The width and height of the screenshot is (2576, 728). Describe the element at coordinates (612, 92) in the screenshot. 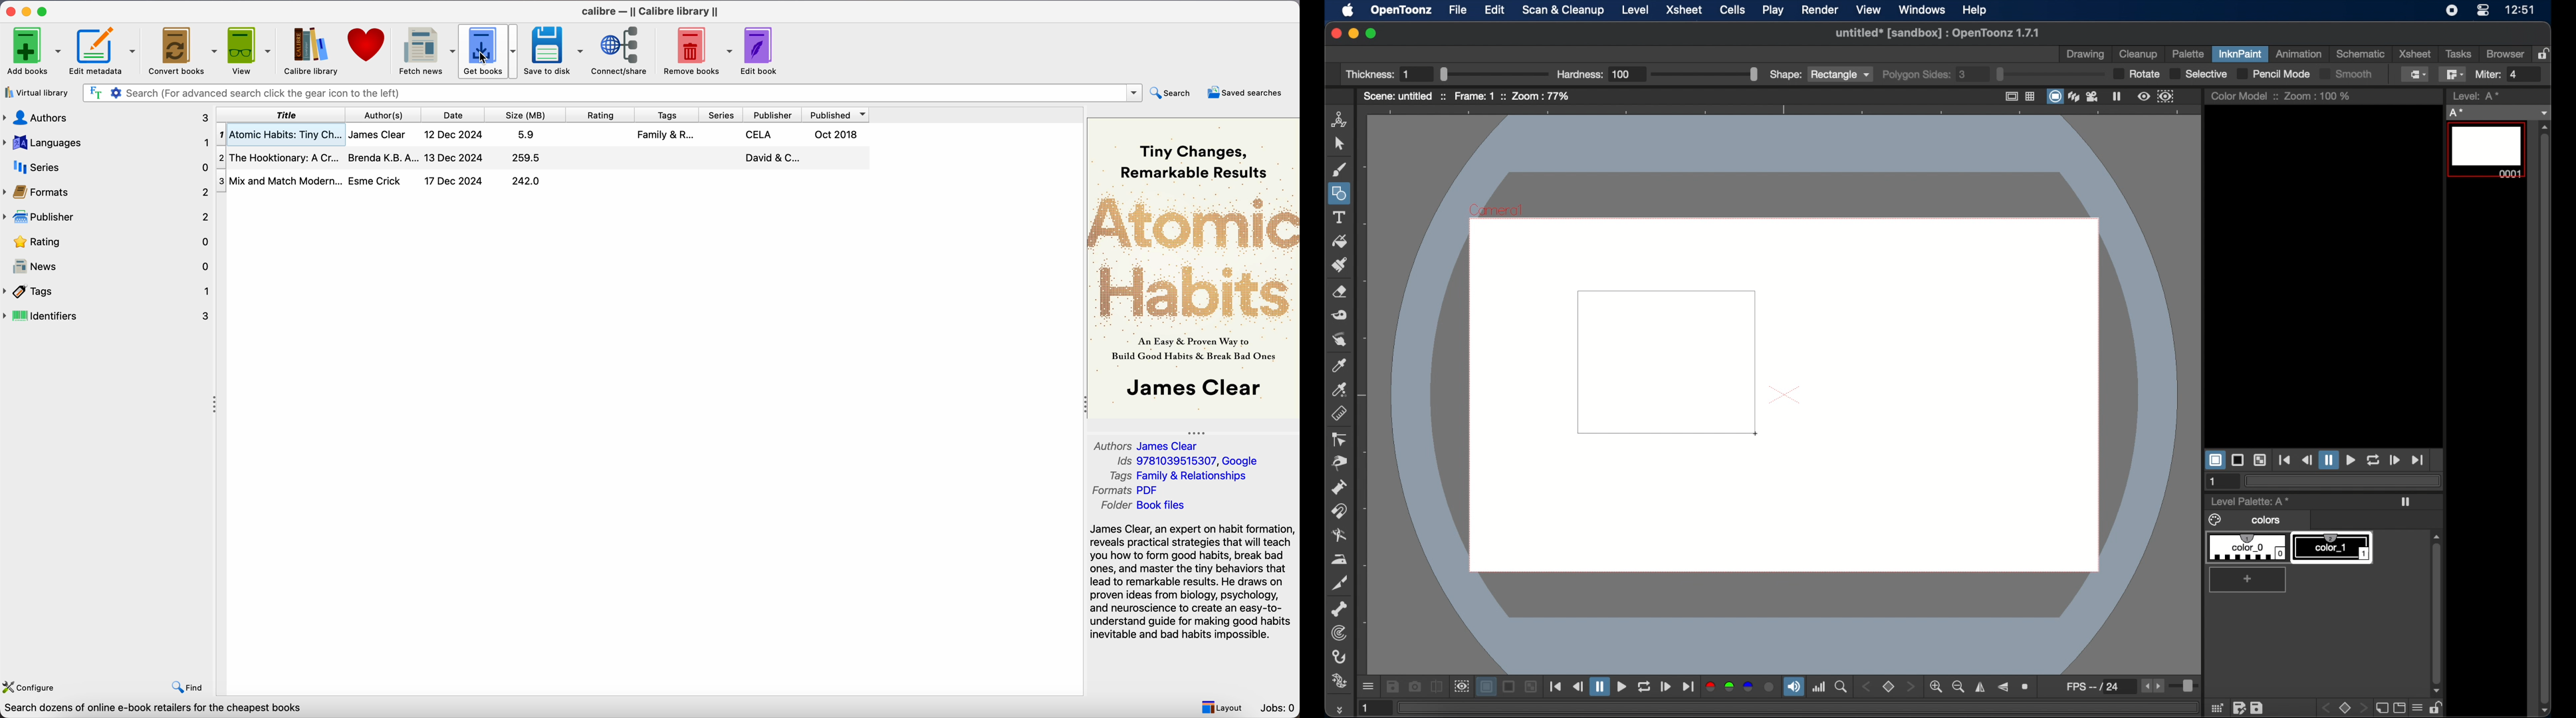

I see `search bar` at that location.